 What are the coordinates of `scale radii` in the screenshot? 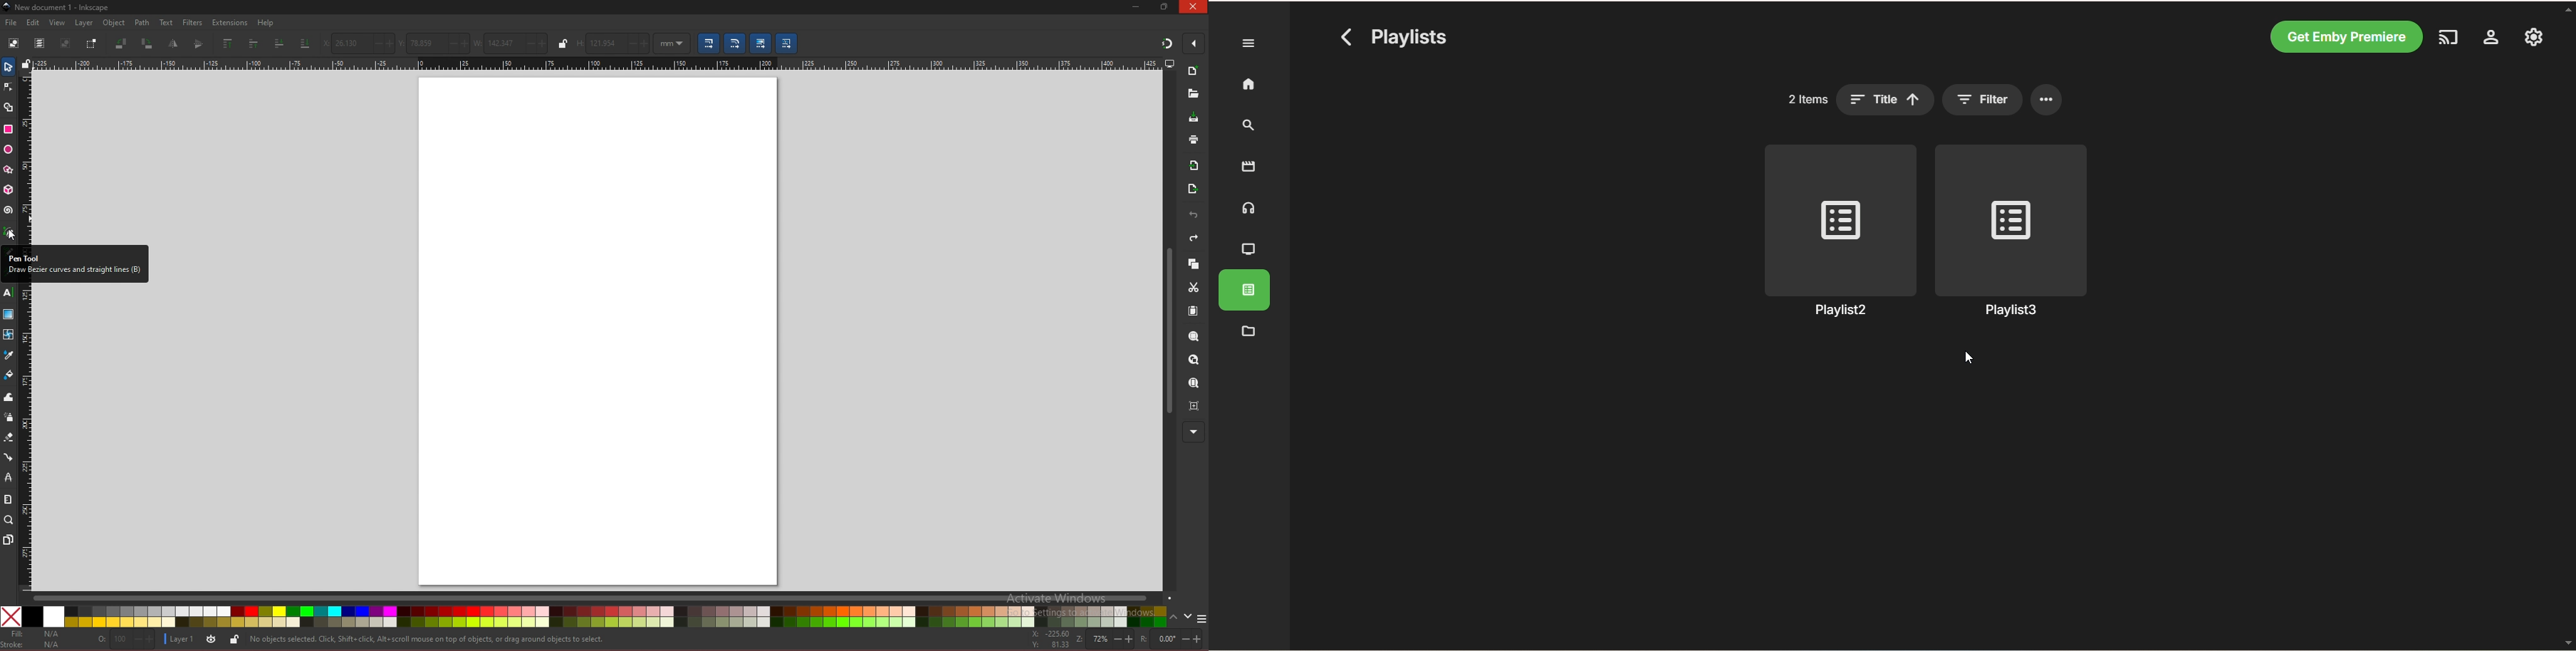 It's located at (735, 43).